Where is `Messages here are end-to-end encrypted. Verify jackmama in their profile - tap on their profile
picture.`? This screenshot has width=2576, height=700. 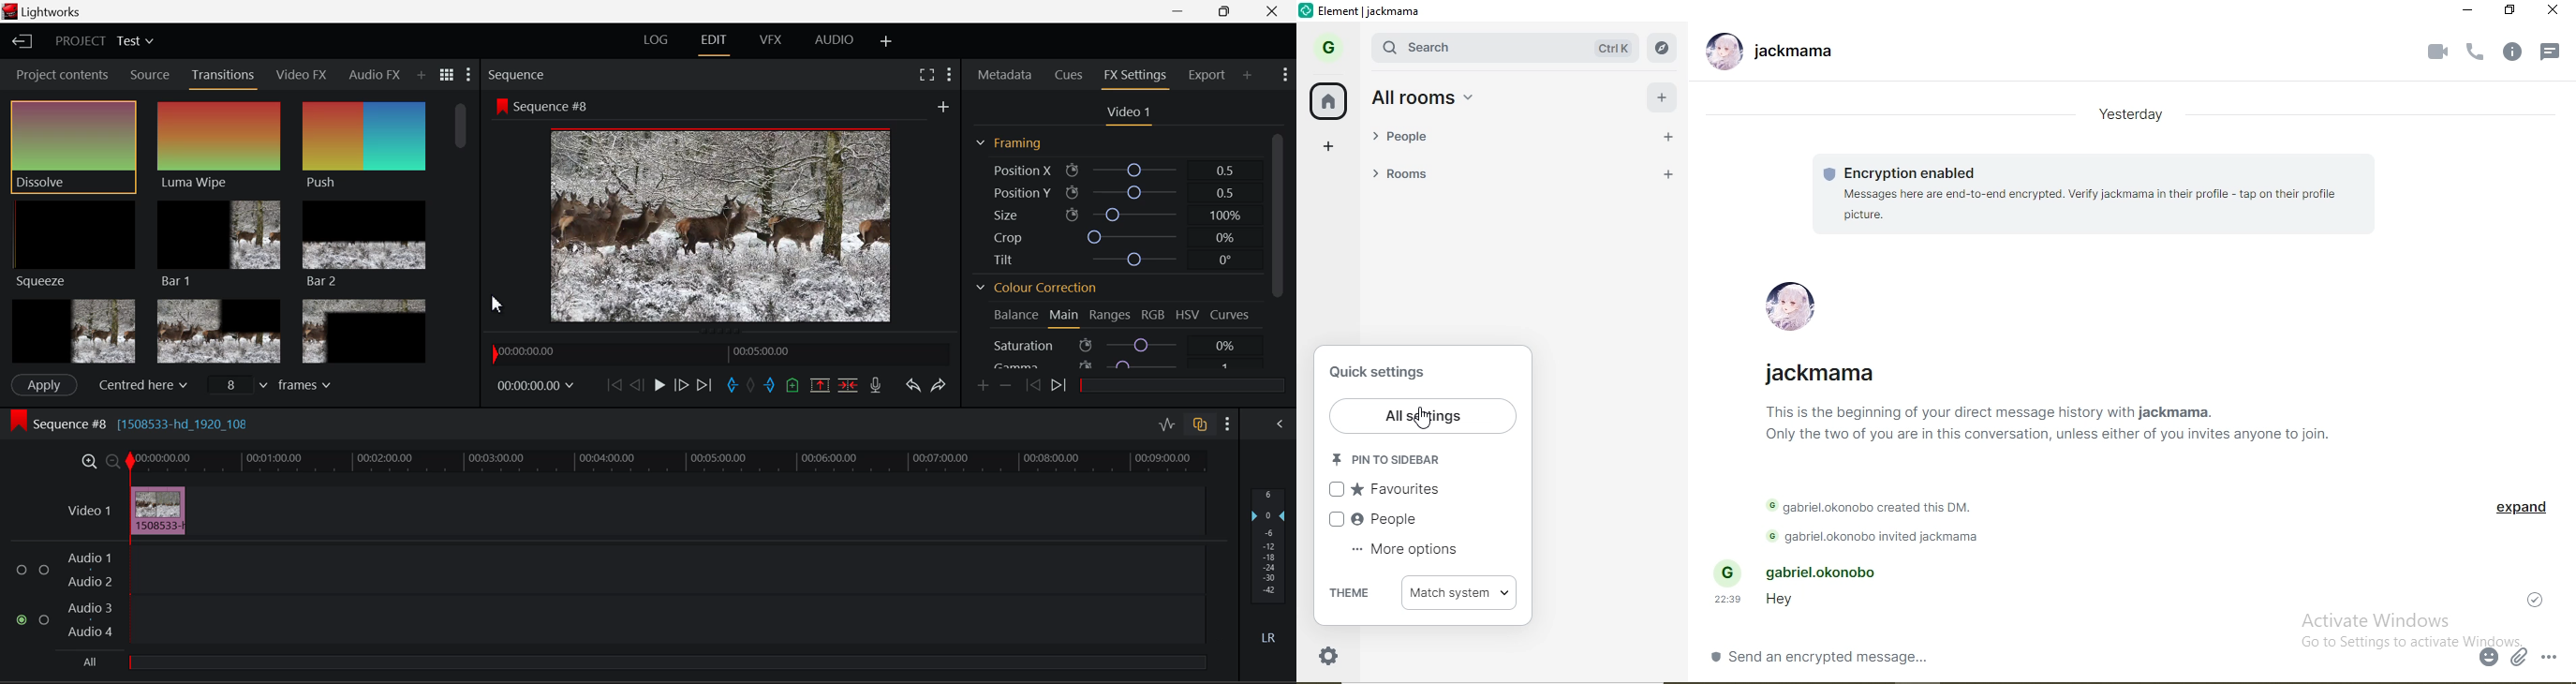
Messages here are end-to-end encrypted. Verify jackmama in their profile - tap on their profile
picture. is located at coordinates (2091, 204).